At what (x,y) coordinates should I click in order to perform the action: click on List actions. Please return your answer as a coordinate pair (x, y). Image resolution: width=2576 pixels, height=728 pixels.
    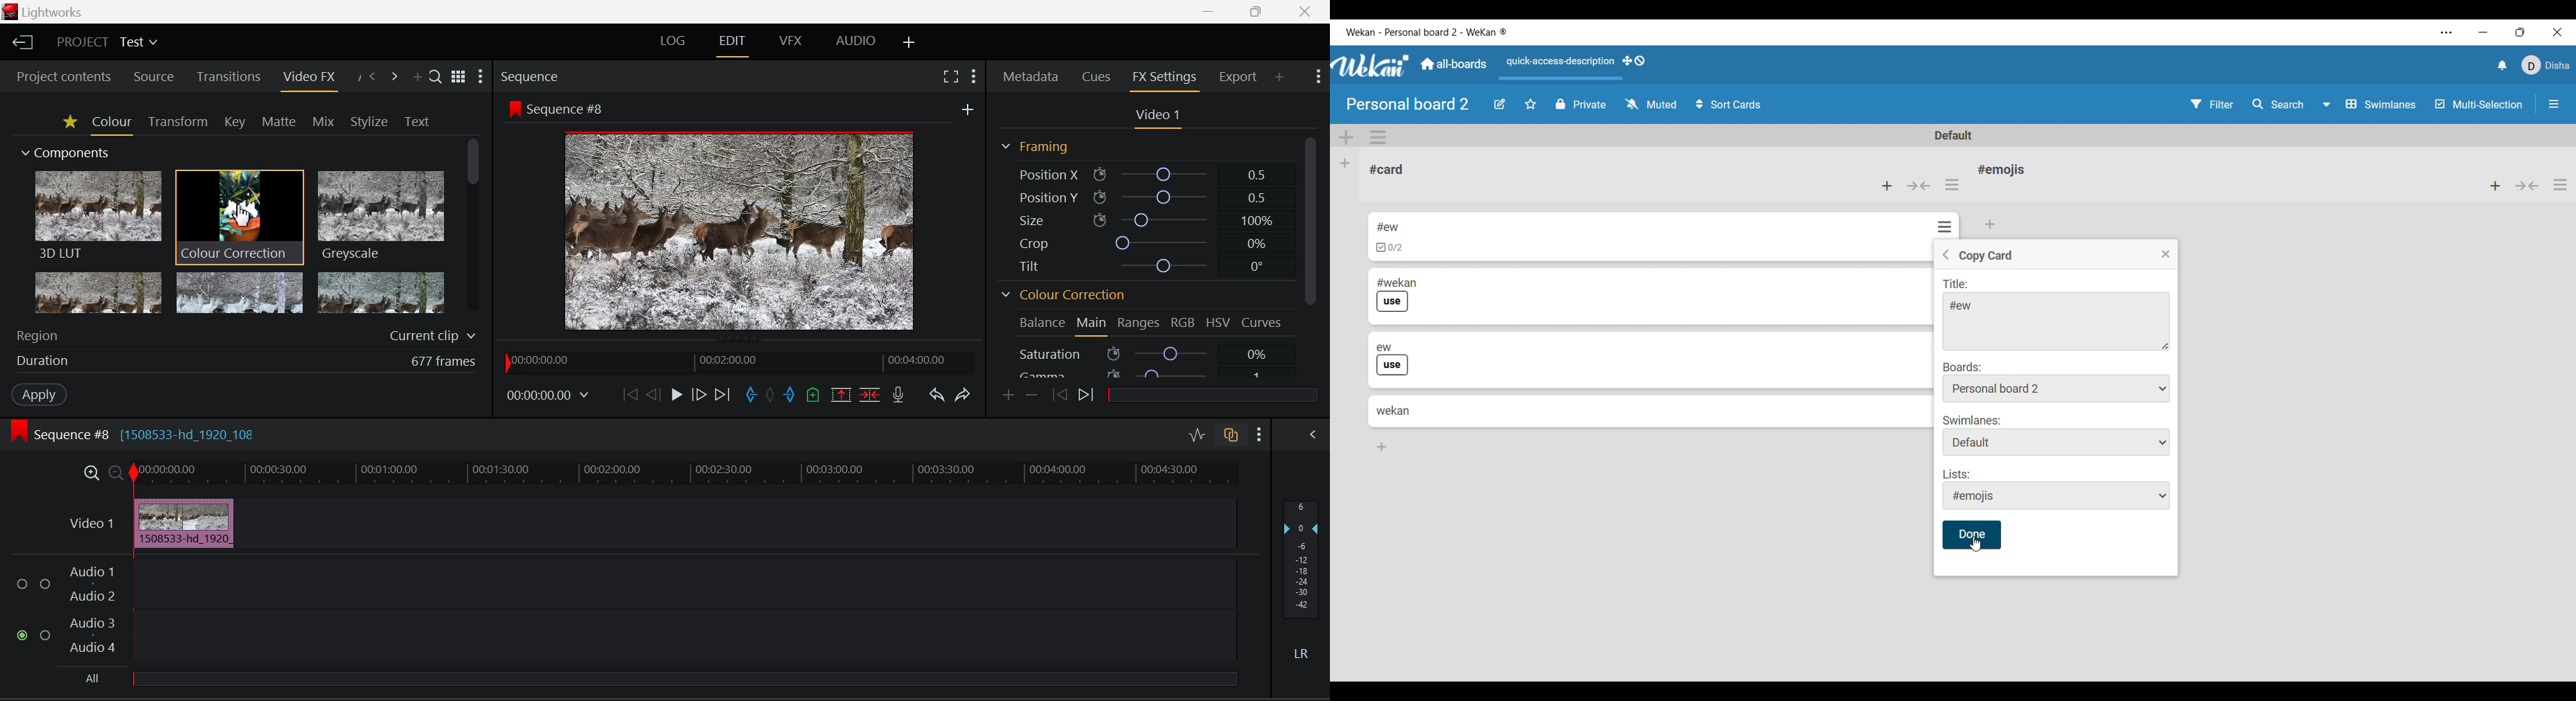
    Looking at the image, I should click on (2560, 184).